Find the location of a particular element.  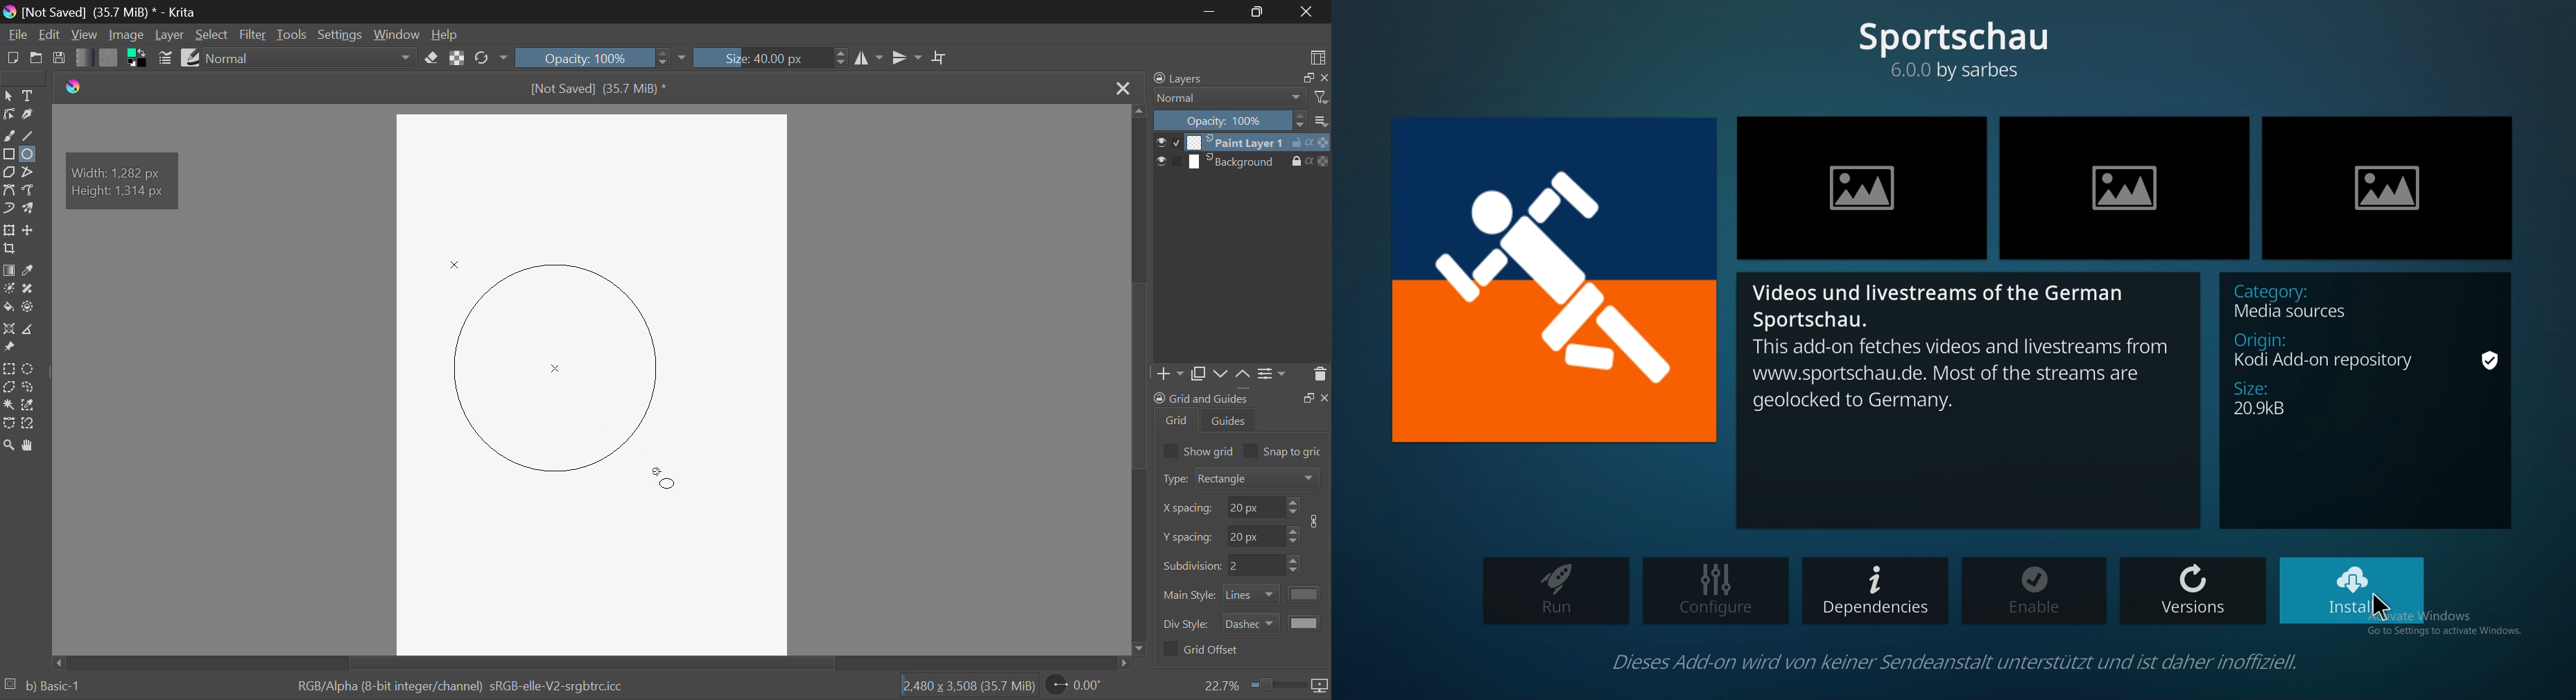

icon is located at coordinates (1549, 281).